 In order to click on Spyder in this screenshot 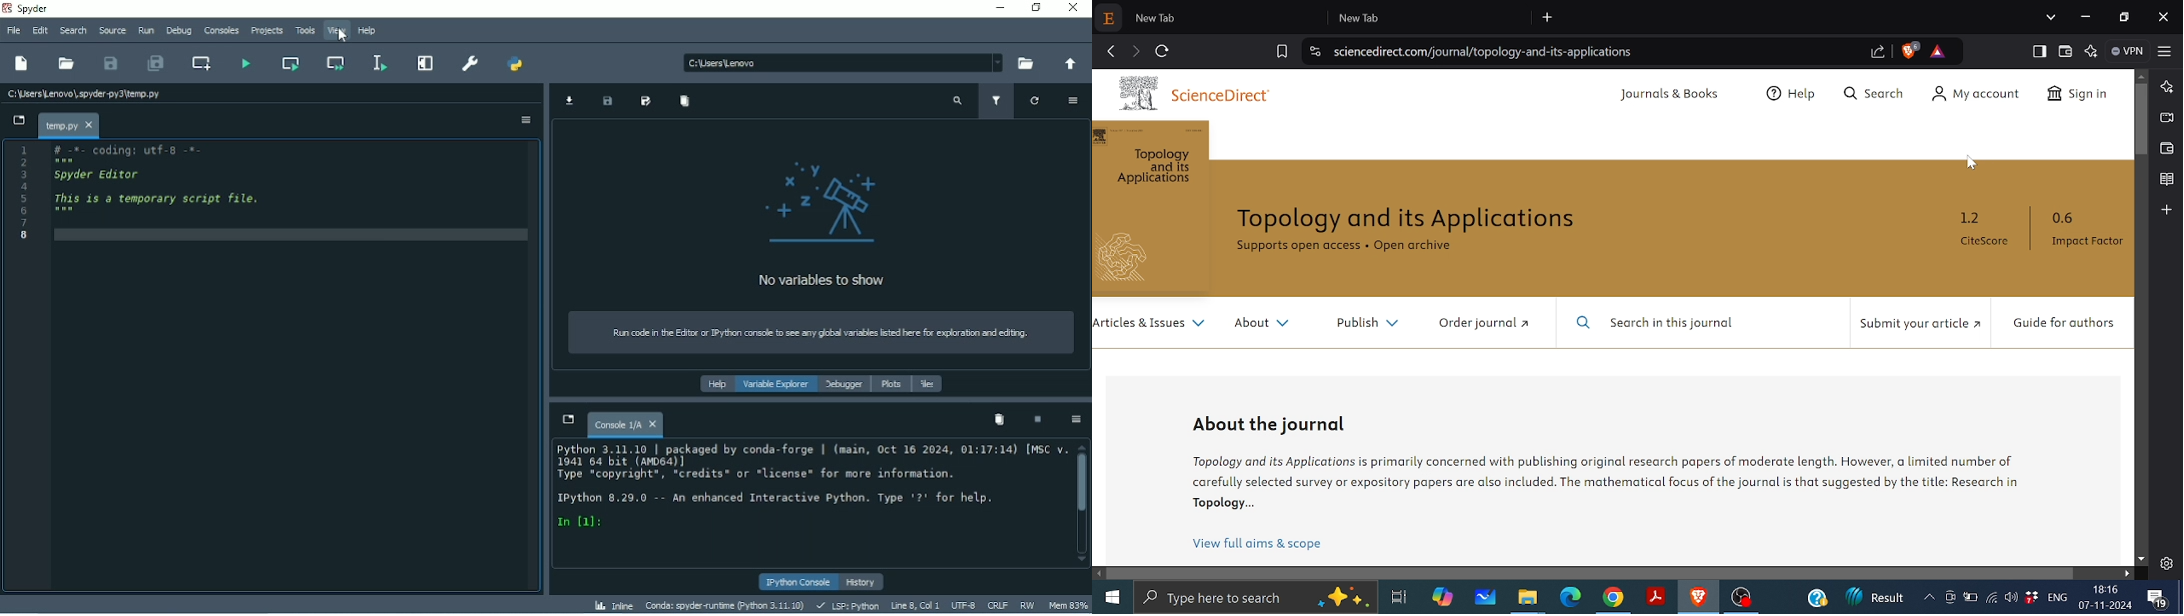, I will do `click(33, 9)`.